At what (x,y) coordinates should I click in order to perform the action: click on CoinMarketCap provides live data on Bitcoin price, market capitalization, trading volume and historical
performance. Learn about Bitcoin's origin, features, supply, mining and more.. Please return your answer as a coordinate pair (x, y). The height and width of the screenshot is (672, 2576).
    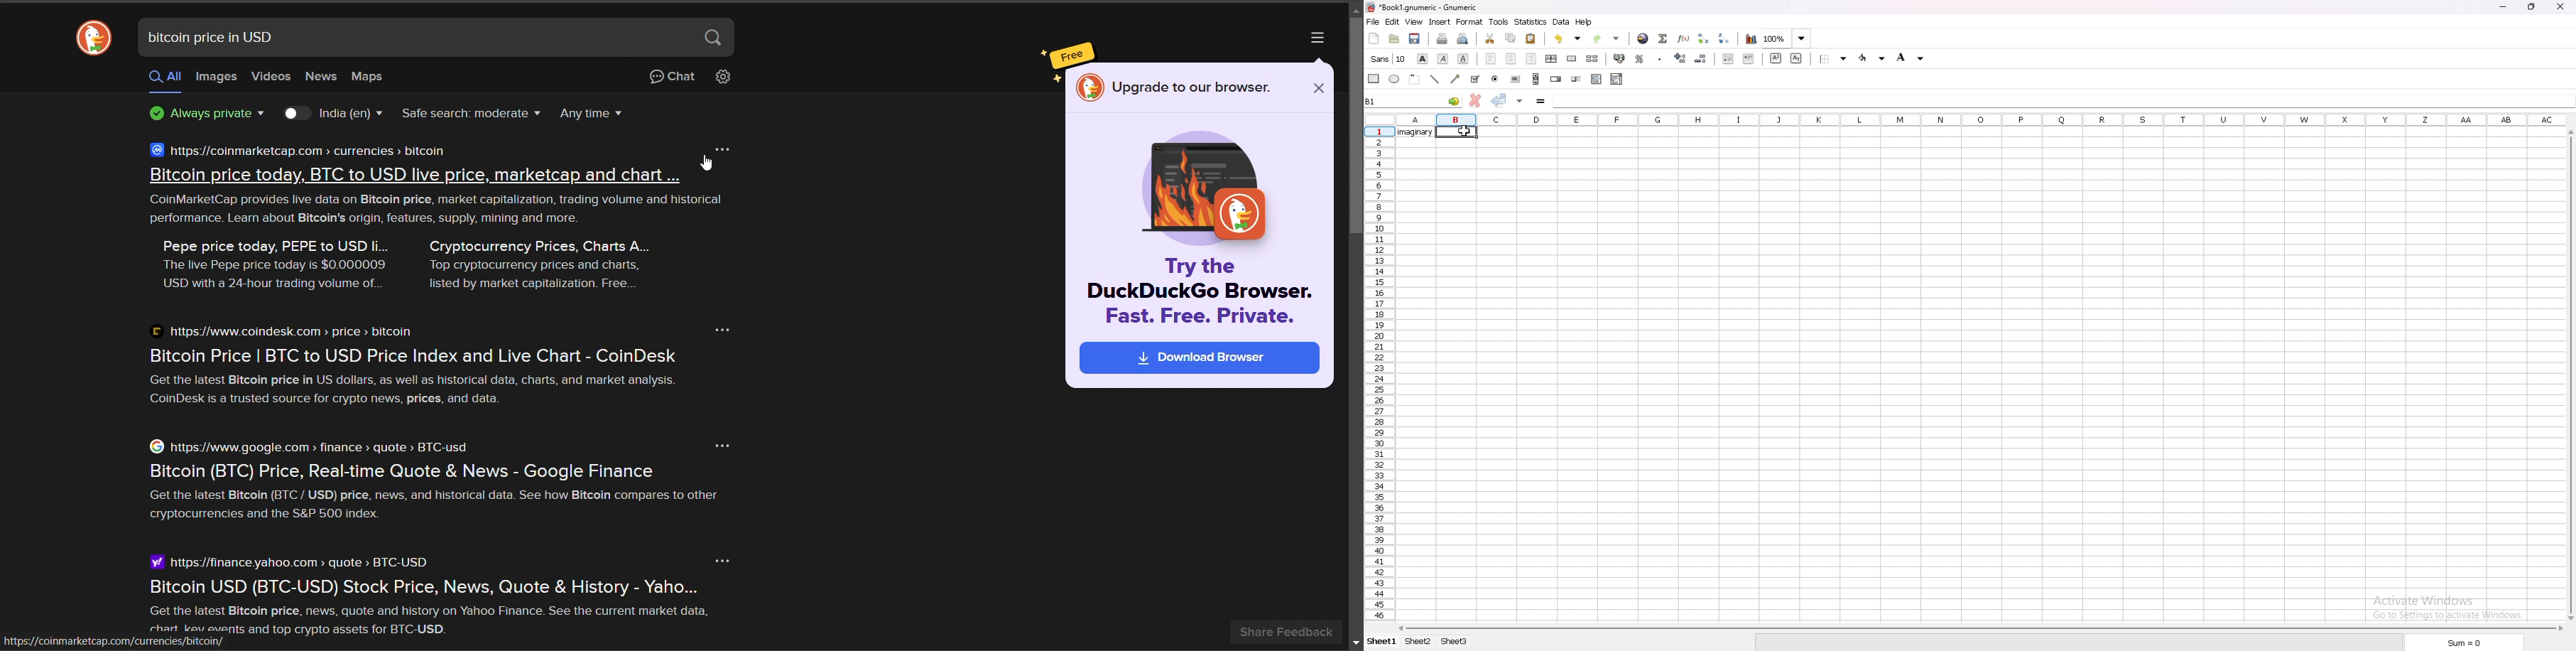
    Looking at the image, I should click on (444, 210).